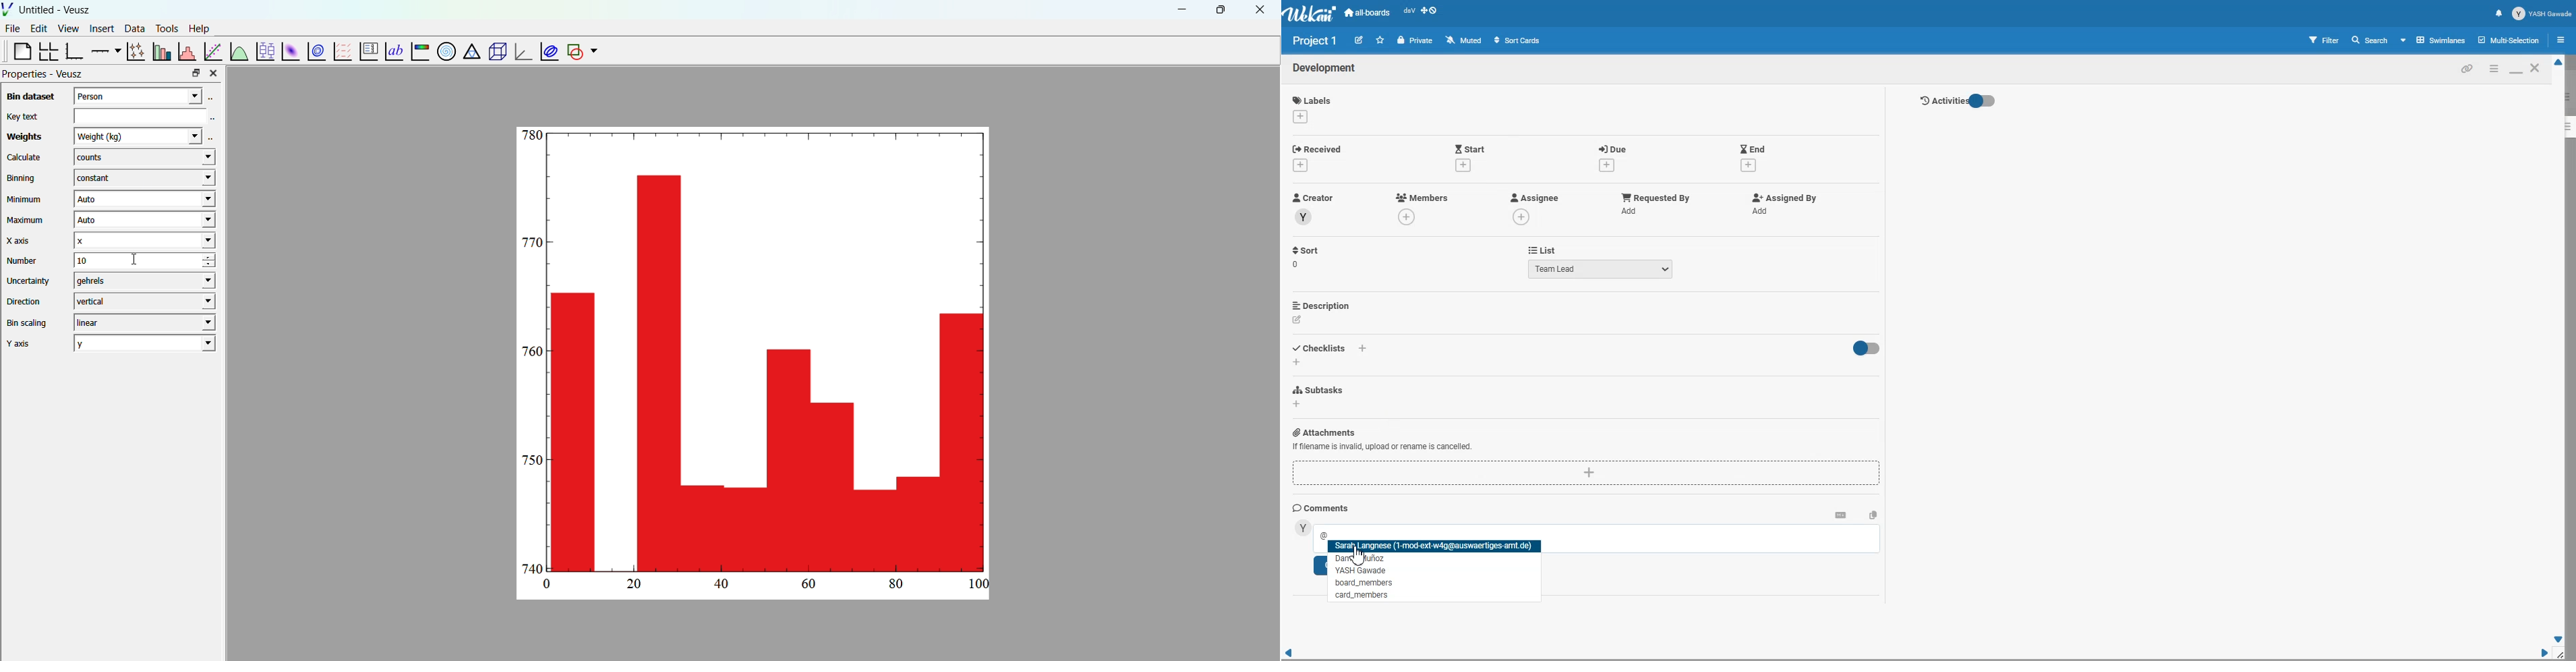 The image size is (2576, 672). Describe the element at coordinates (23, 260) in the screenshot. I see `Number` at that location.